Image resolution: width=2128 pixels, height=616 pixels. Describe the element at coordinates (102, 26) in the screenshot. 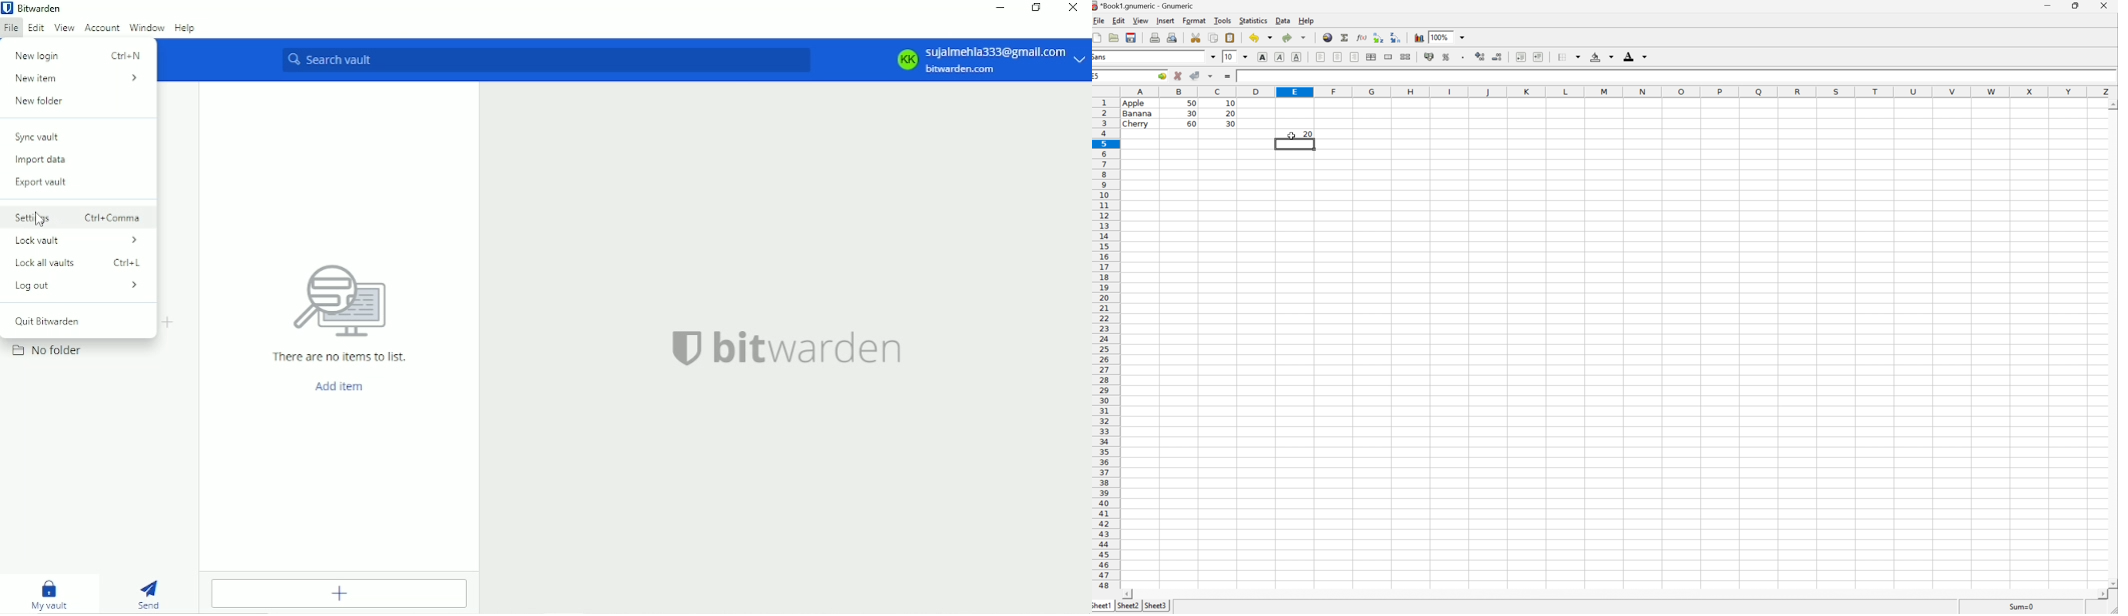

I see `Account` at that location.